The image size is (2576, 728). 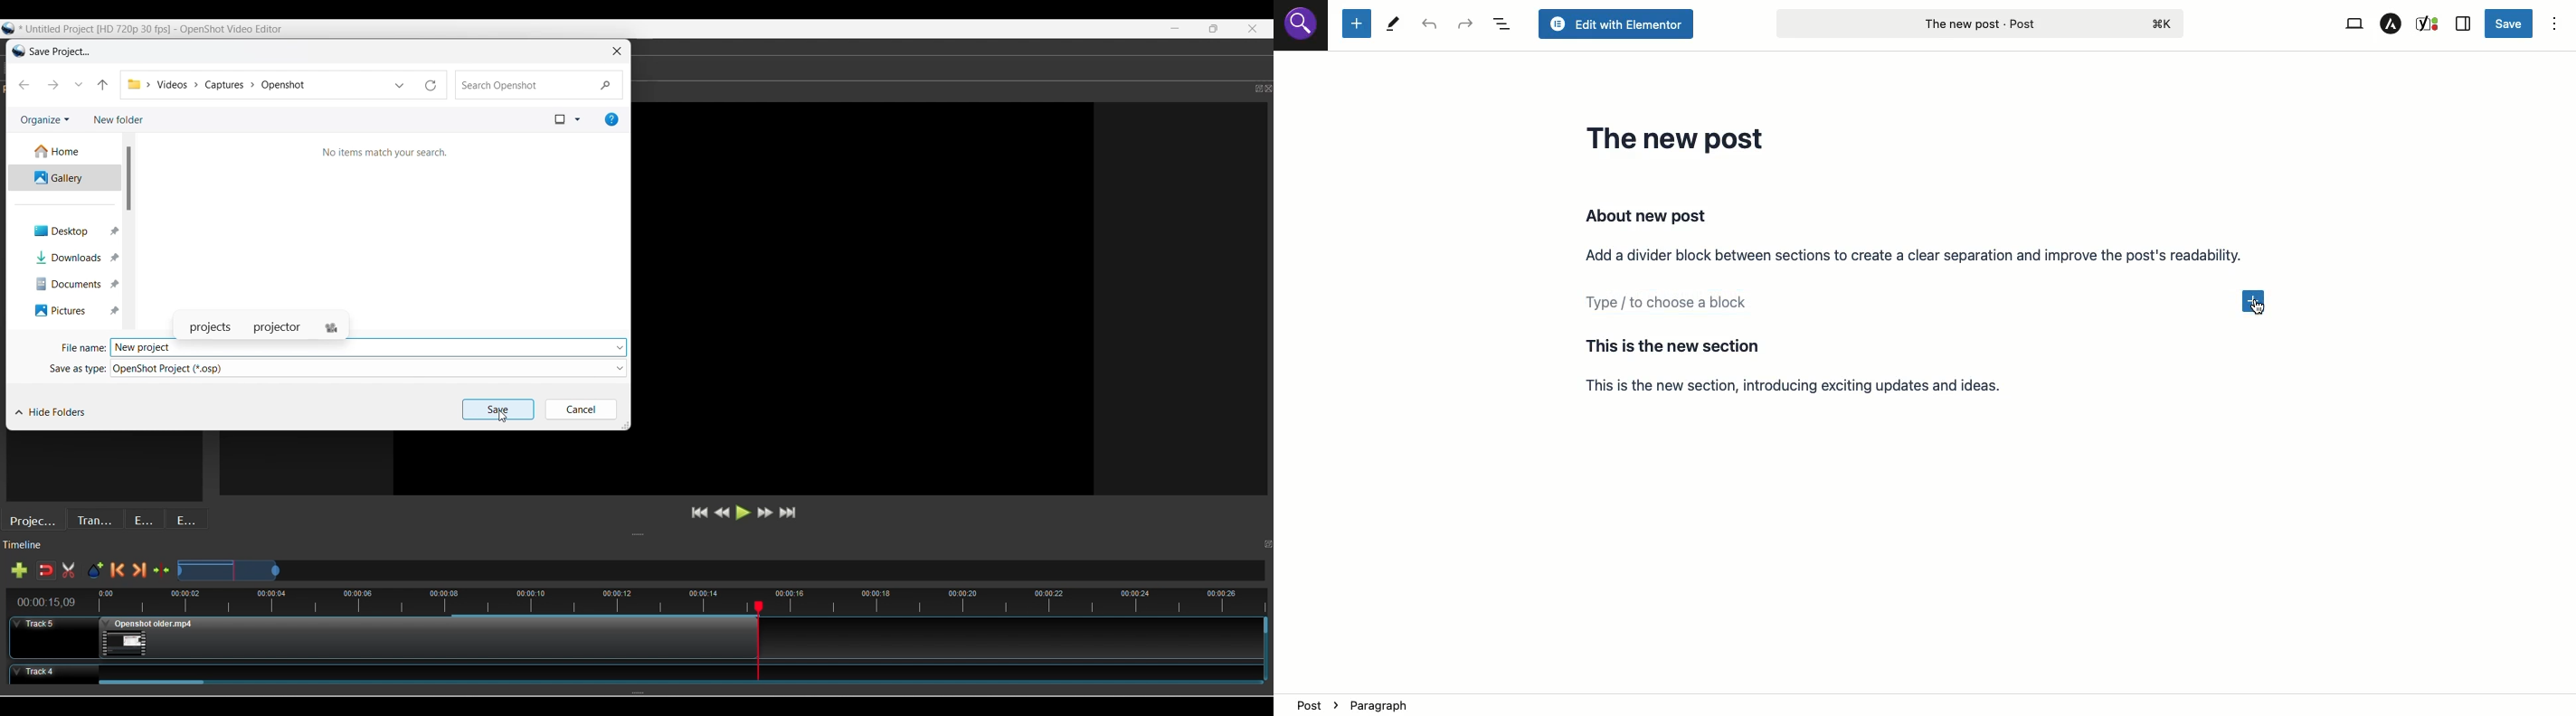 I want to click on Yoast, so click(x=2429, y=23).